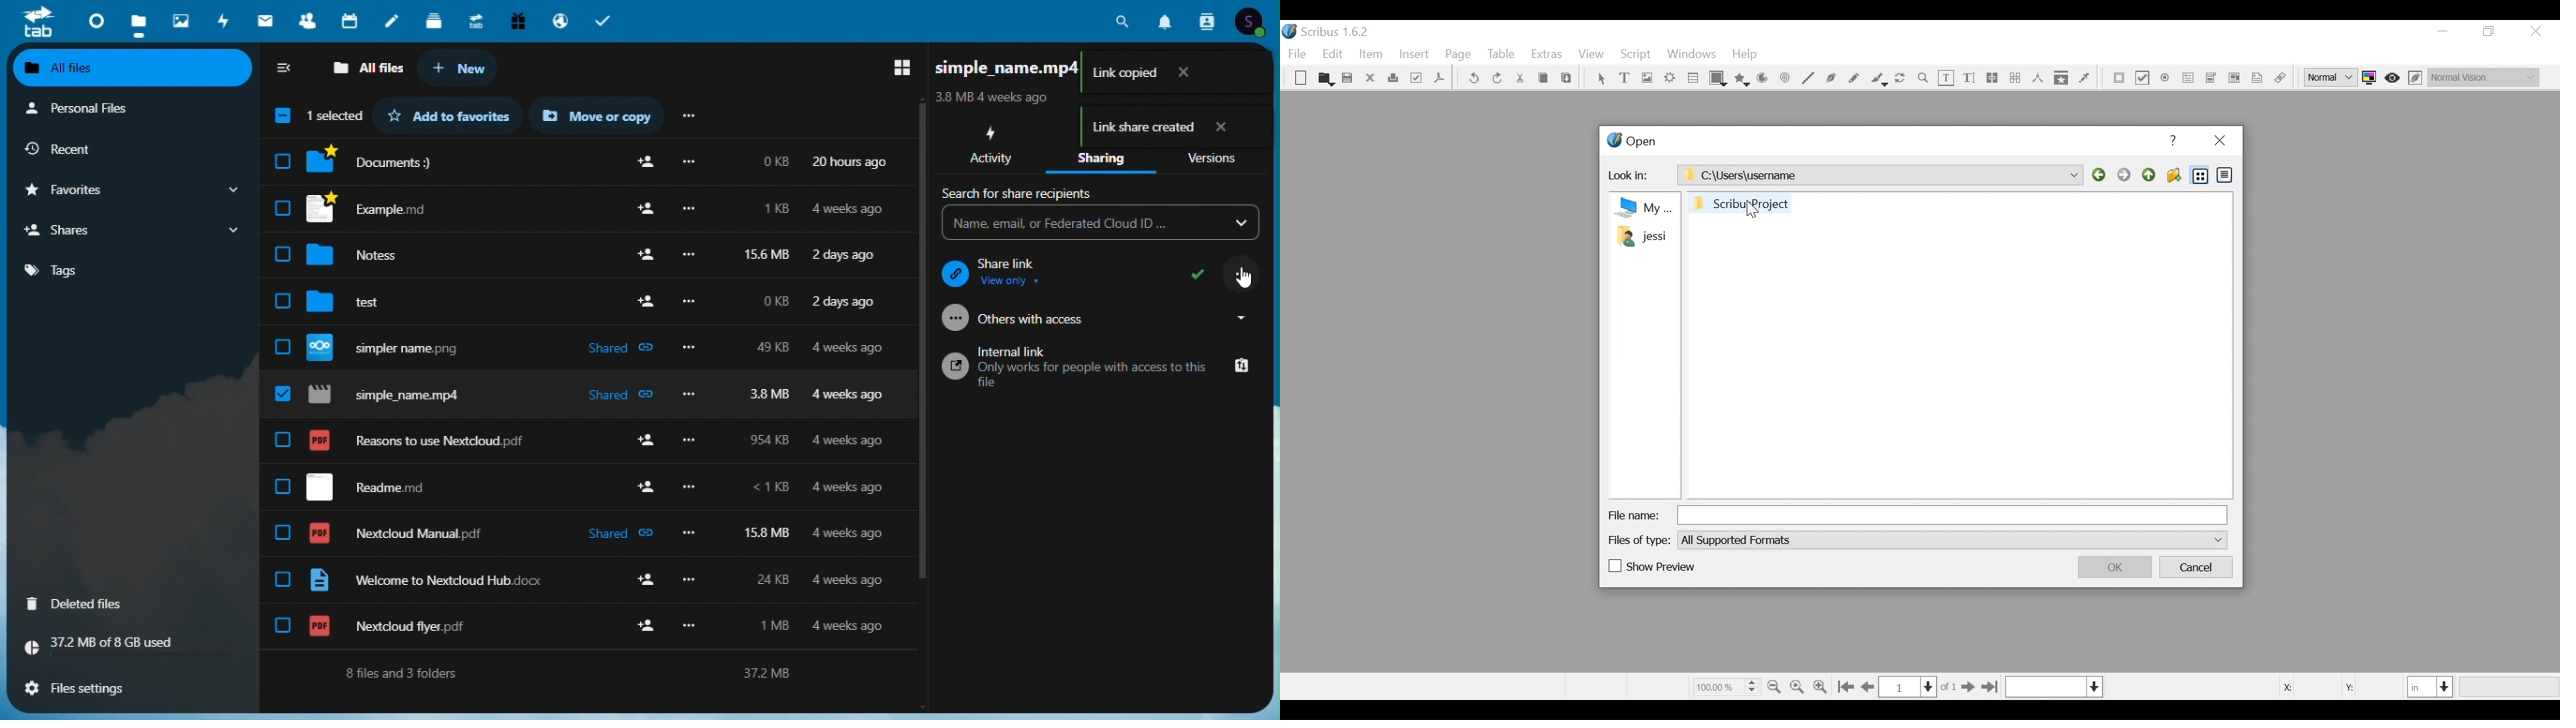 The width and height of the screenshot is (2576, 728). What do you see at coordinates (2490, 31) in the screenshot?
I see `Restore` at bounding box center [2490, 31].